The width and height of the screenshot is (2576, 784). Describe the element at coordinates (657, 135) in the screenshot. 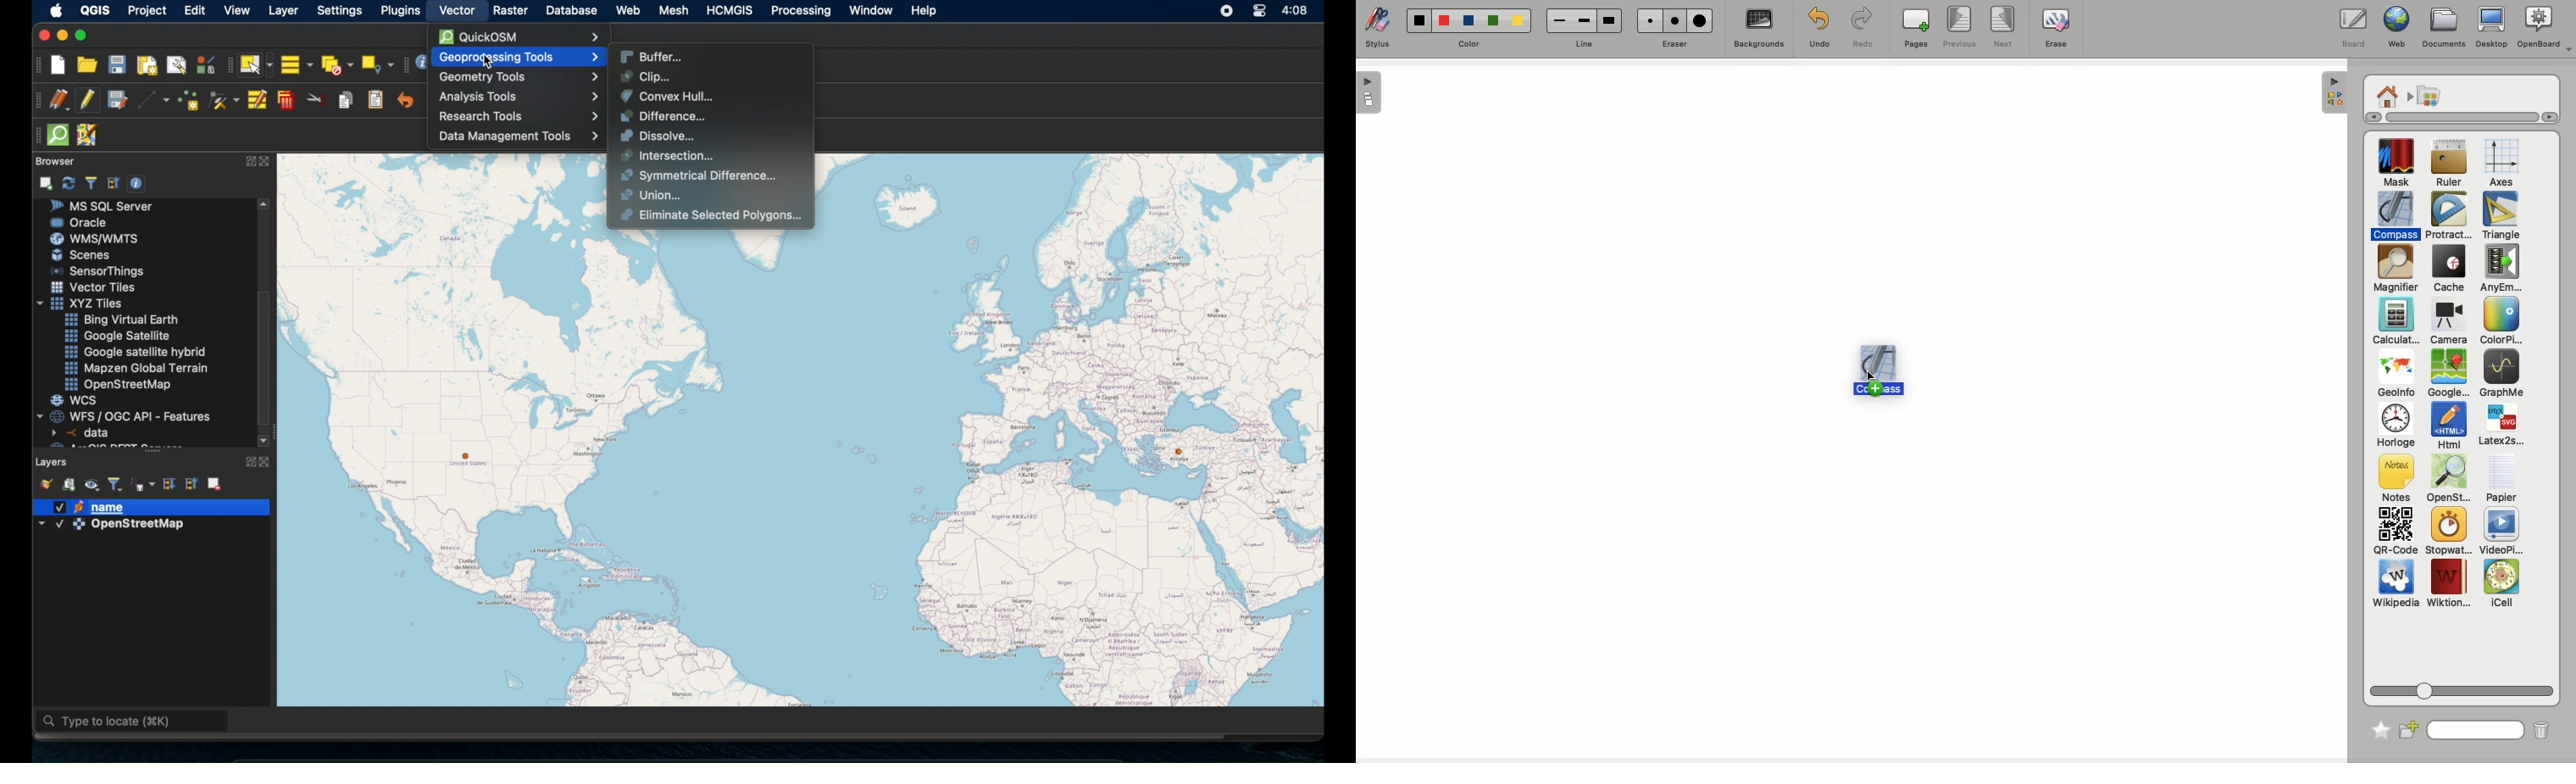

I see `Dissolve...` at that location.